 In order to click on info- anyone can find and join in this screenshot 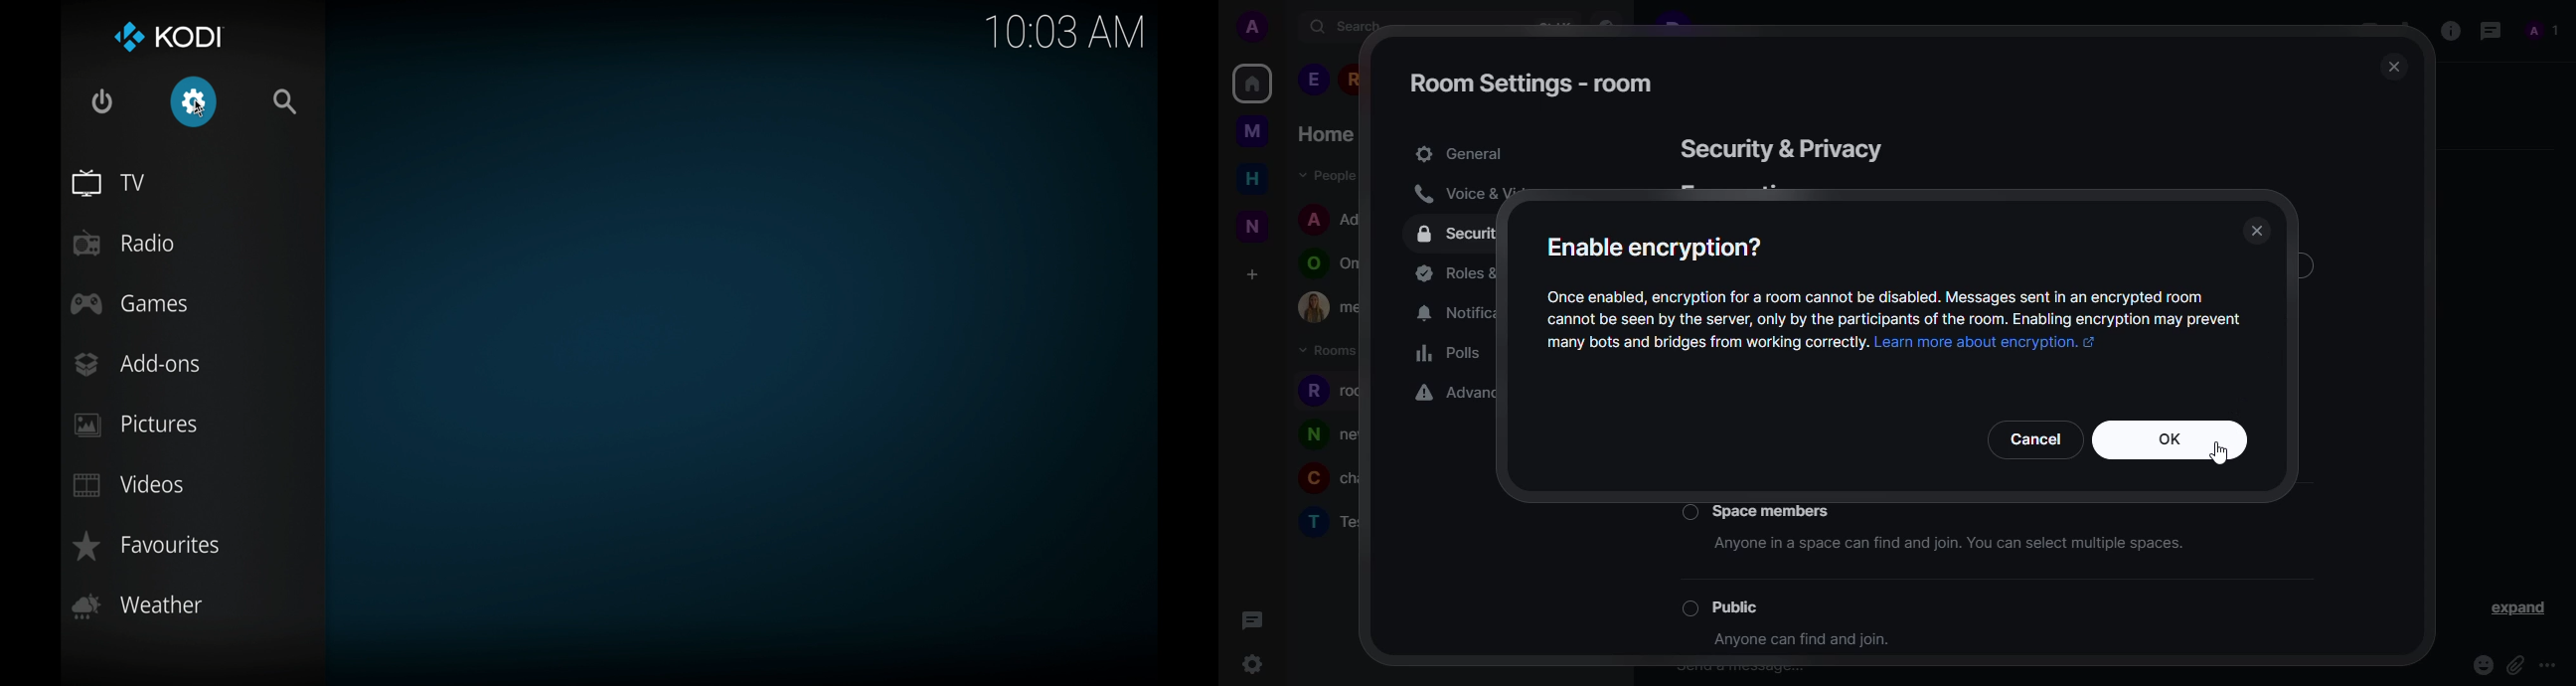, I will do `click(1809, 641)`.